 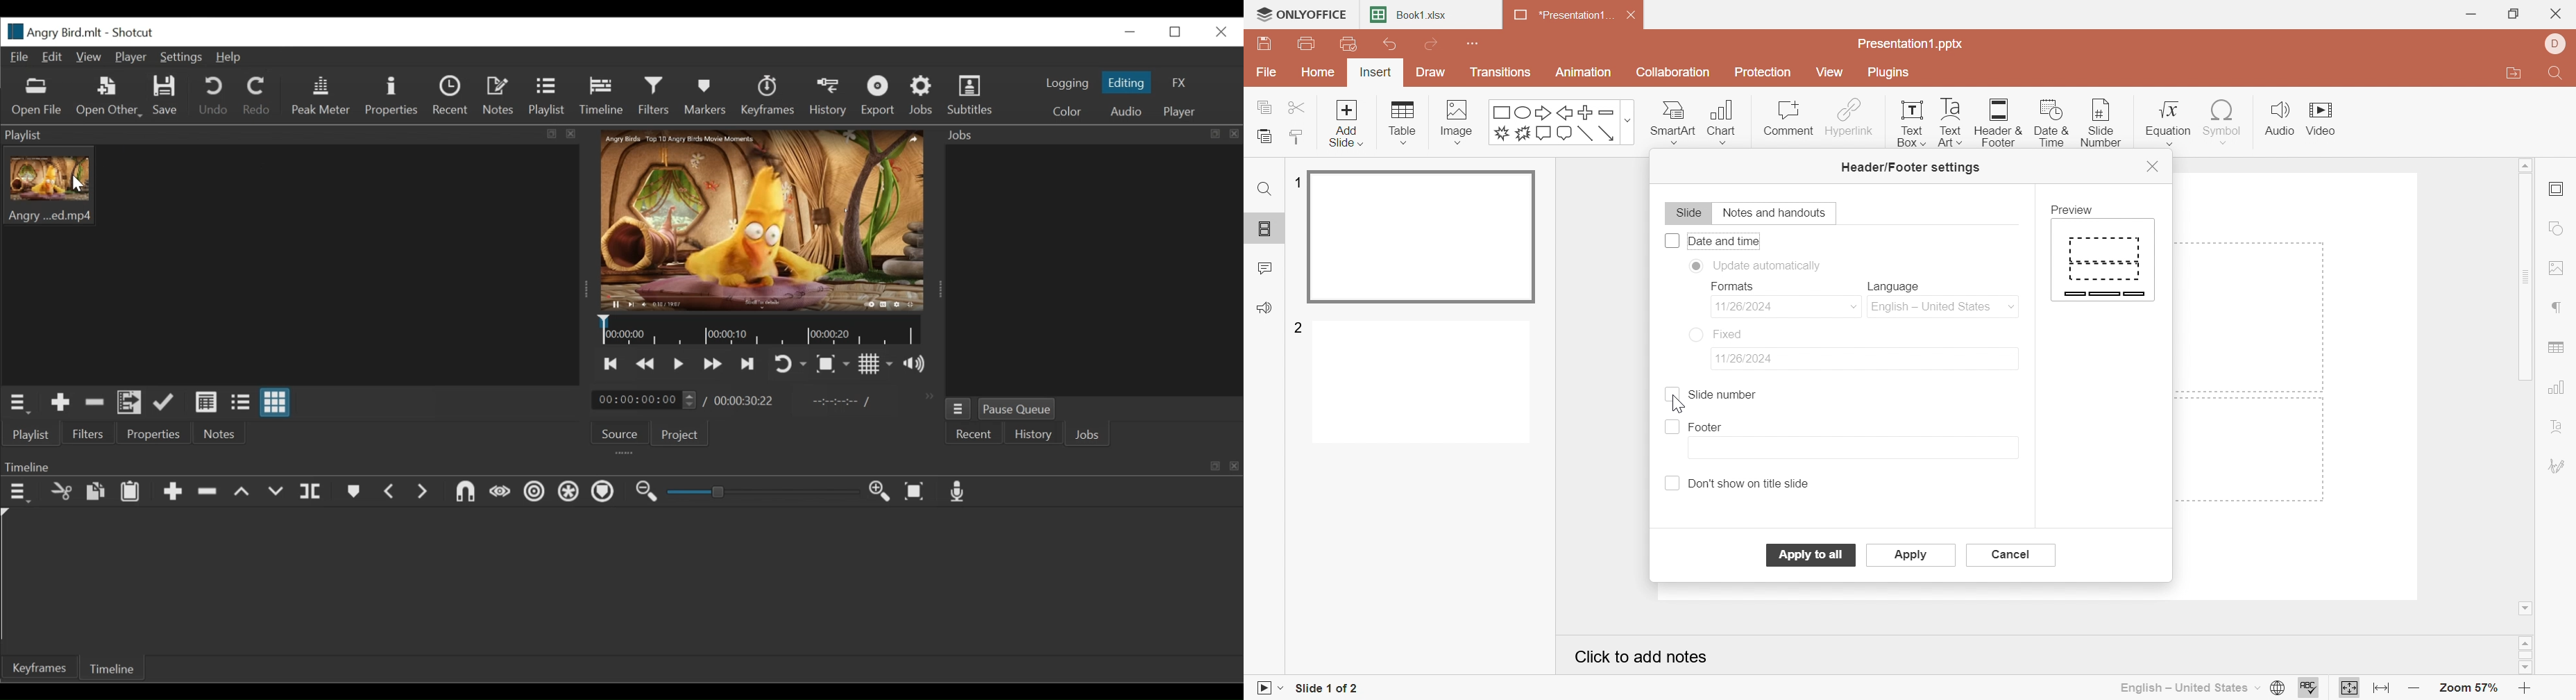 What do you see at coordinates (1267, 229) in the screenshot?
I see `Slides` at bounding box center [1267, 229].